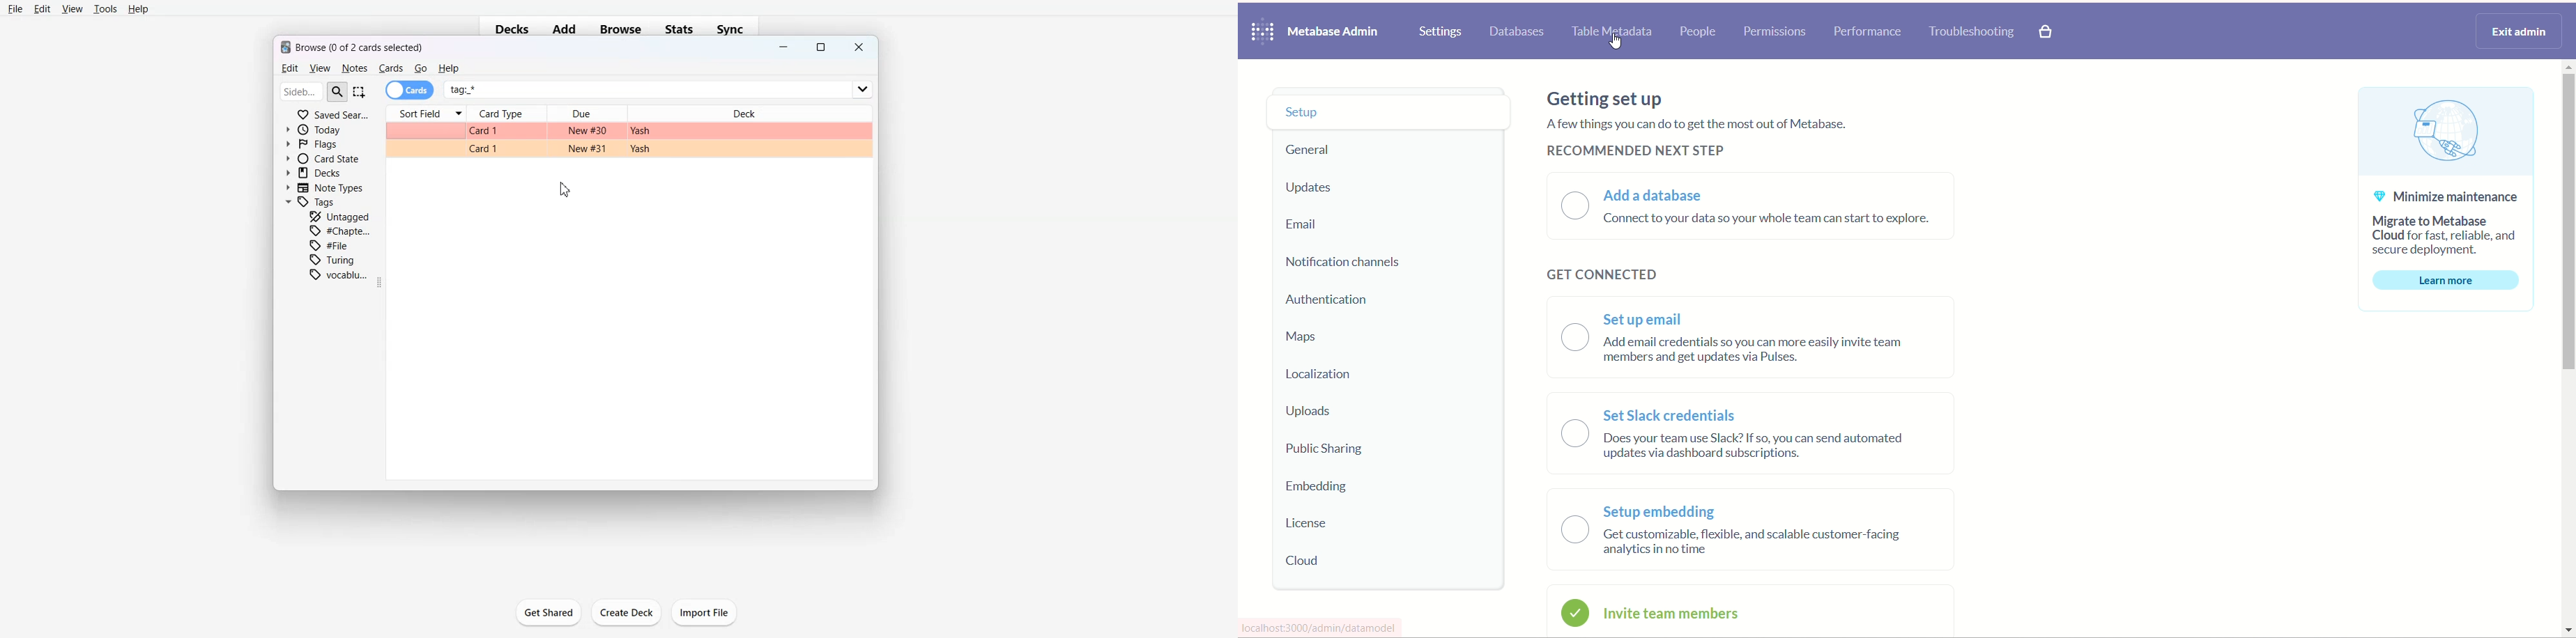 The height and width of the screenshot is (644, 2576). What do you see at coordinates (322, 158) in the screenshot?
I see `Card State` at bounding box center [322, 158].